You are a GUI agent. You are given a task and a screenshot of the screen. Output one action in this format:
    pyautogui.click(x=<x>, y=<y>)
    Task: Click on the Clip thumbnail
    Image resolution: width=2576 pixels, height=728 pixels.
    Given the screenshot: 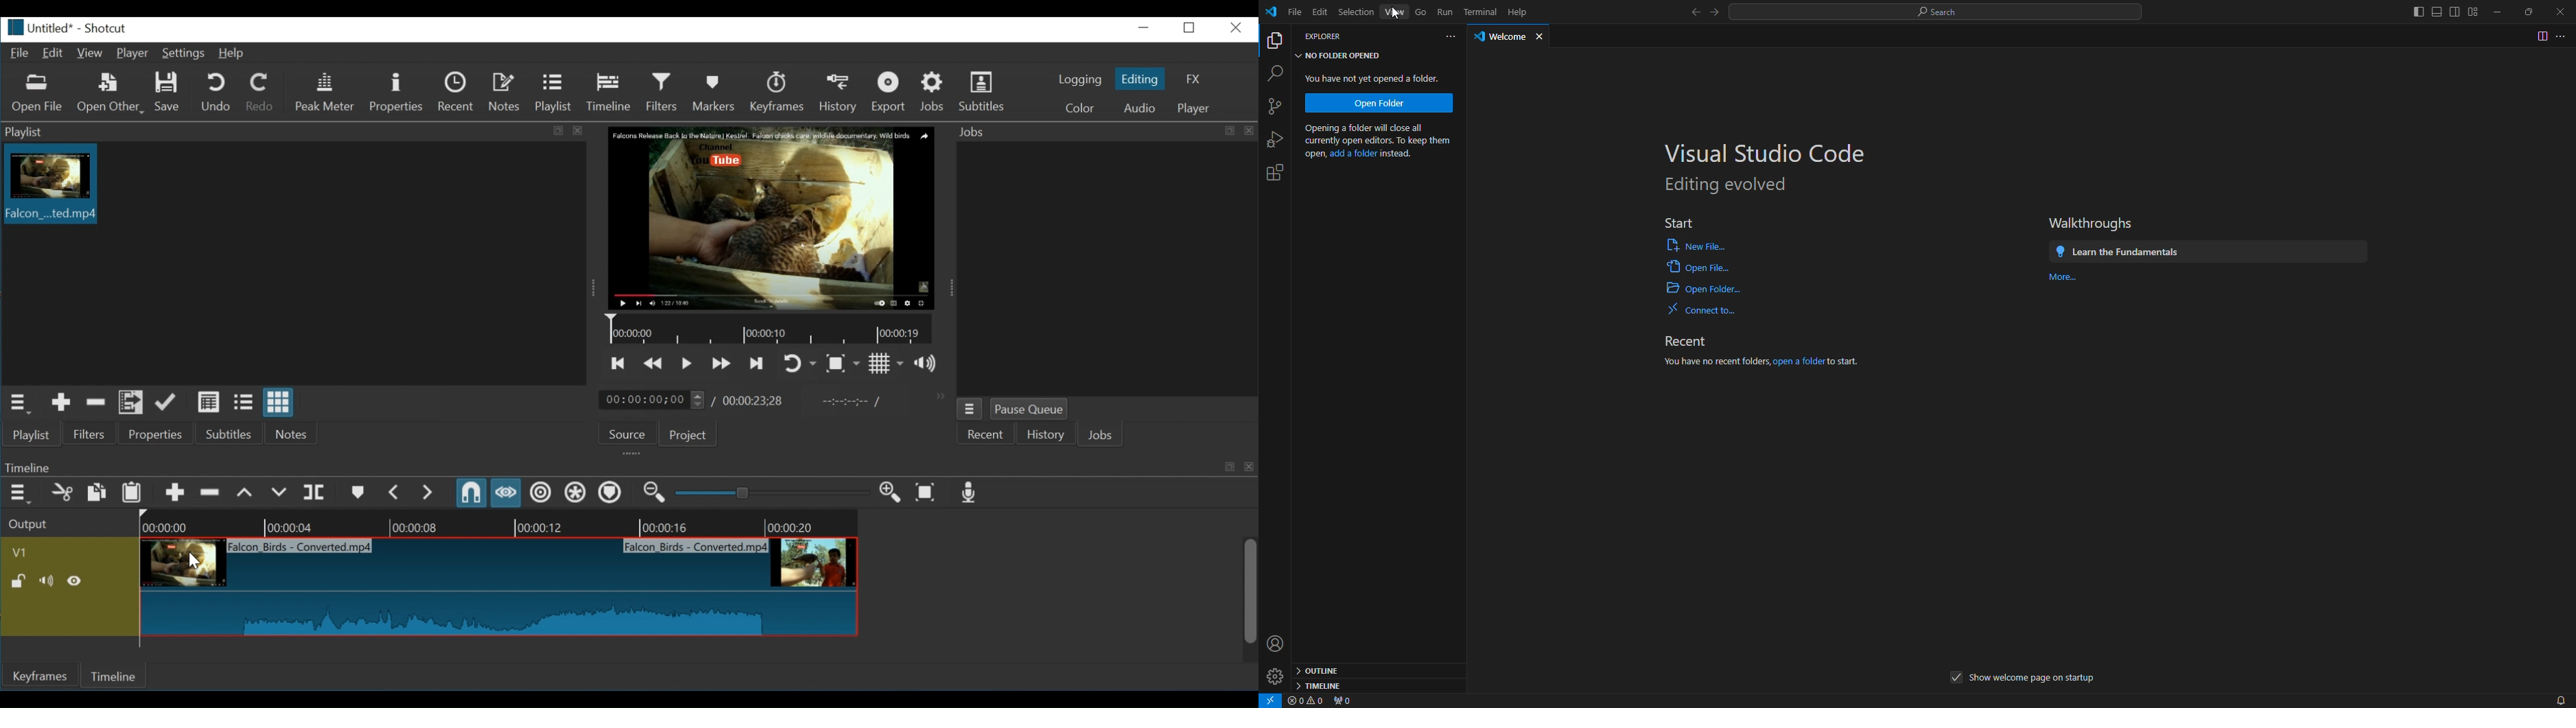 What is the action you would take?
    pyautogui.click(x=49, y=185)
    